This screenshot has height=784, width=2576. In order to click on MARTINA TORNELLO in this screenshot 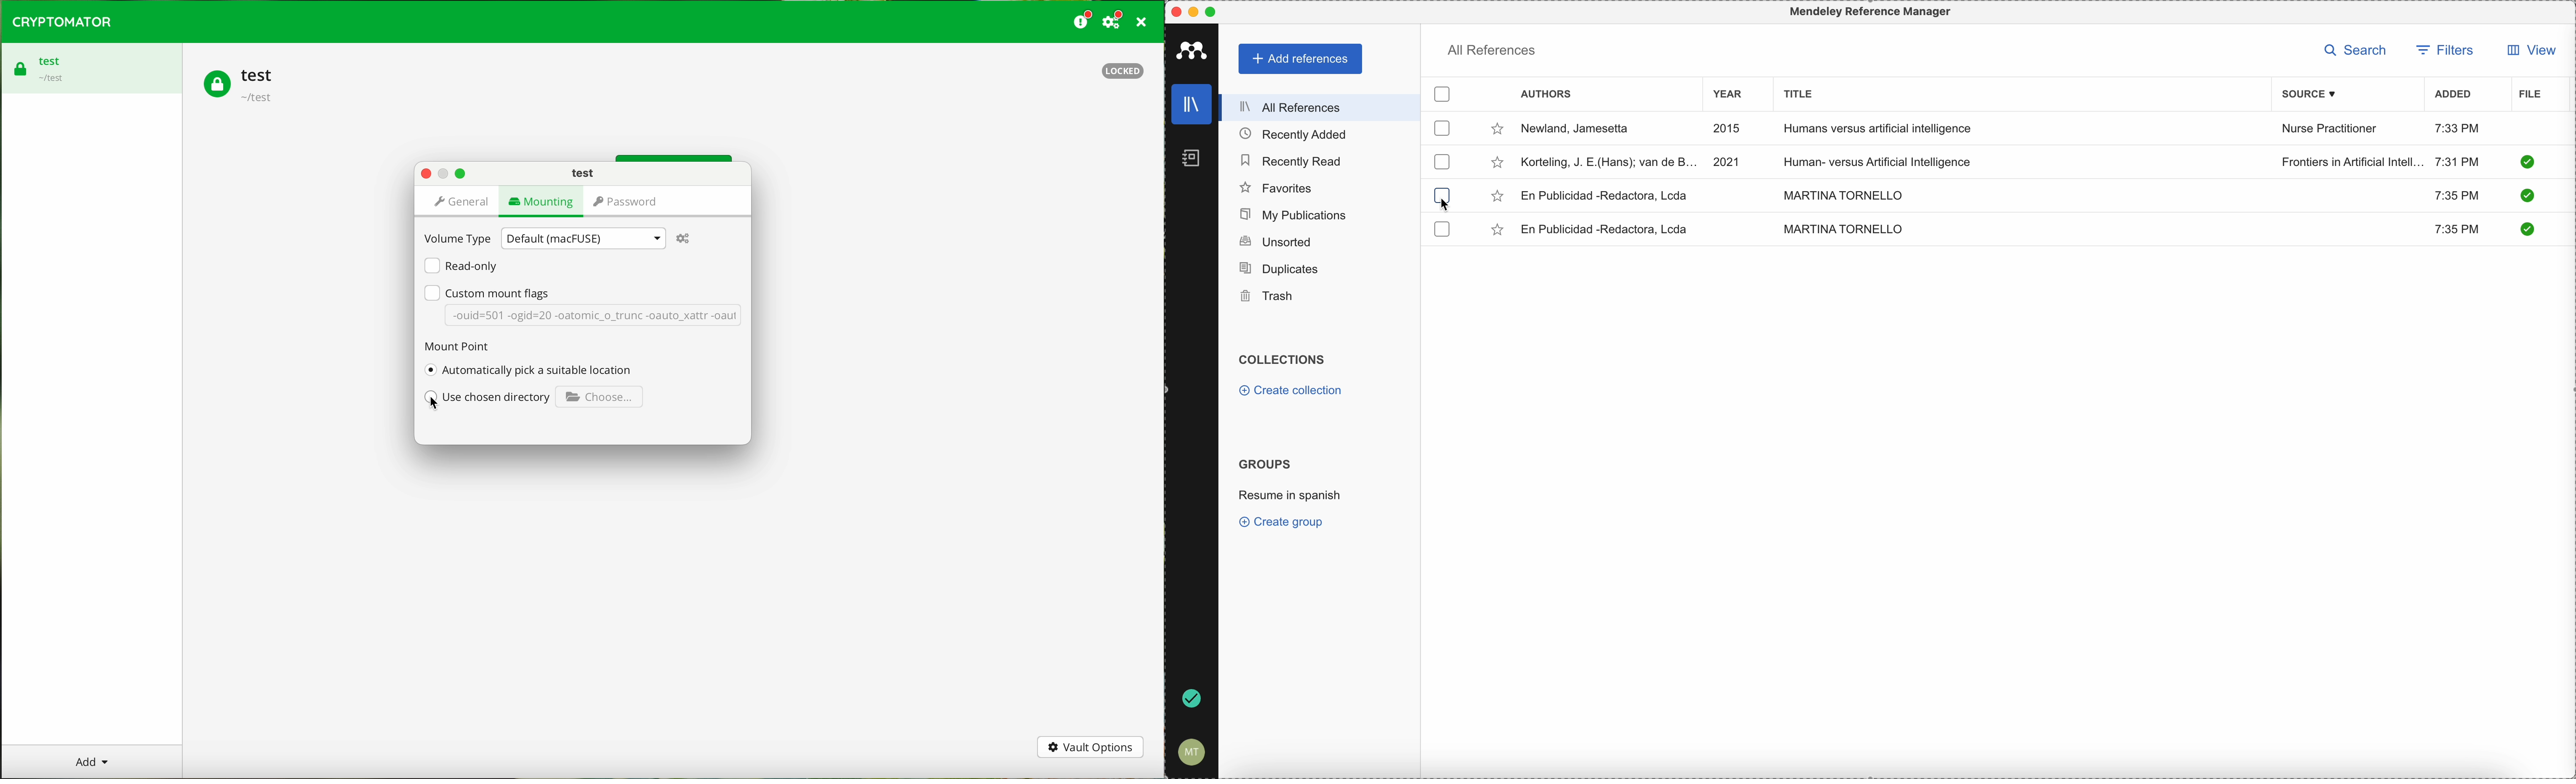, I will do `click(1841, 194)`.